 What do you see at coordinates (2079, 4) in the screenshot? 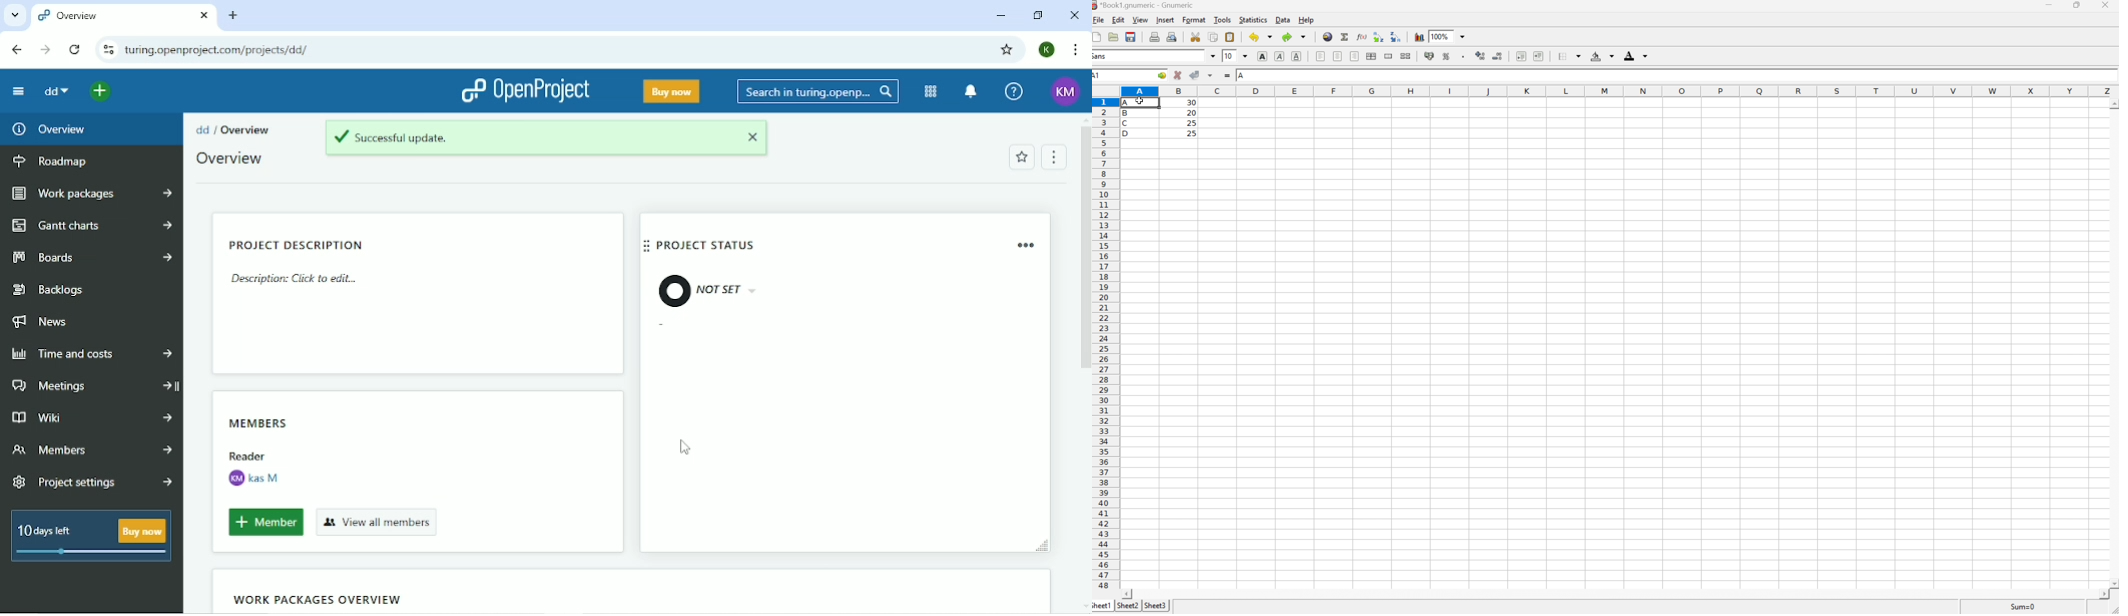
I see `Restore Down` at bounding box center [2079, 4].